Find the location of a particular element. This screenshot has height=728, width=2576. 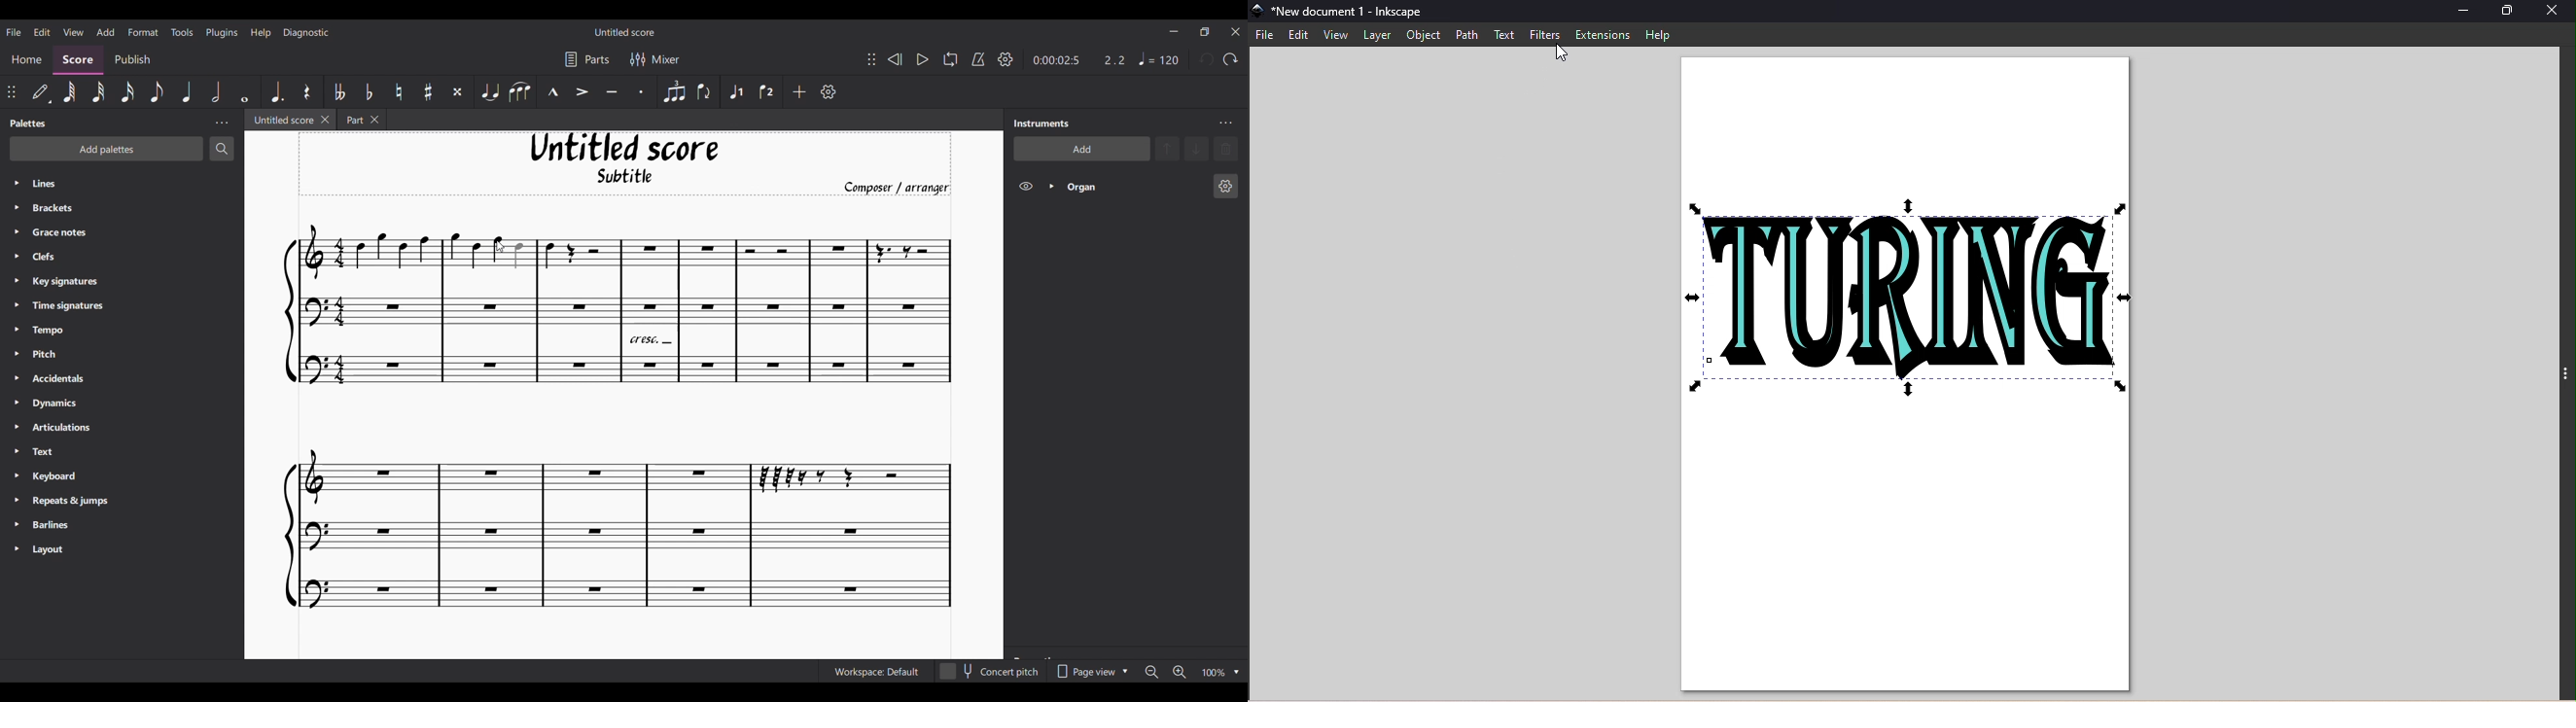

Zoom options is located at coordinates (1237, 673).